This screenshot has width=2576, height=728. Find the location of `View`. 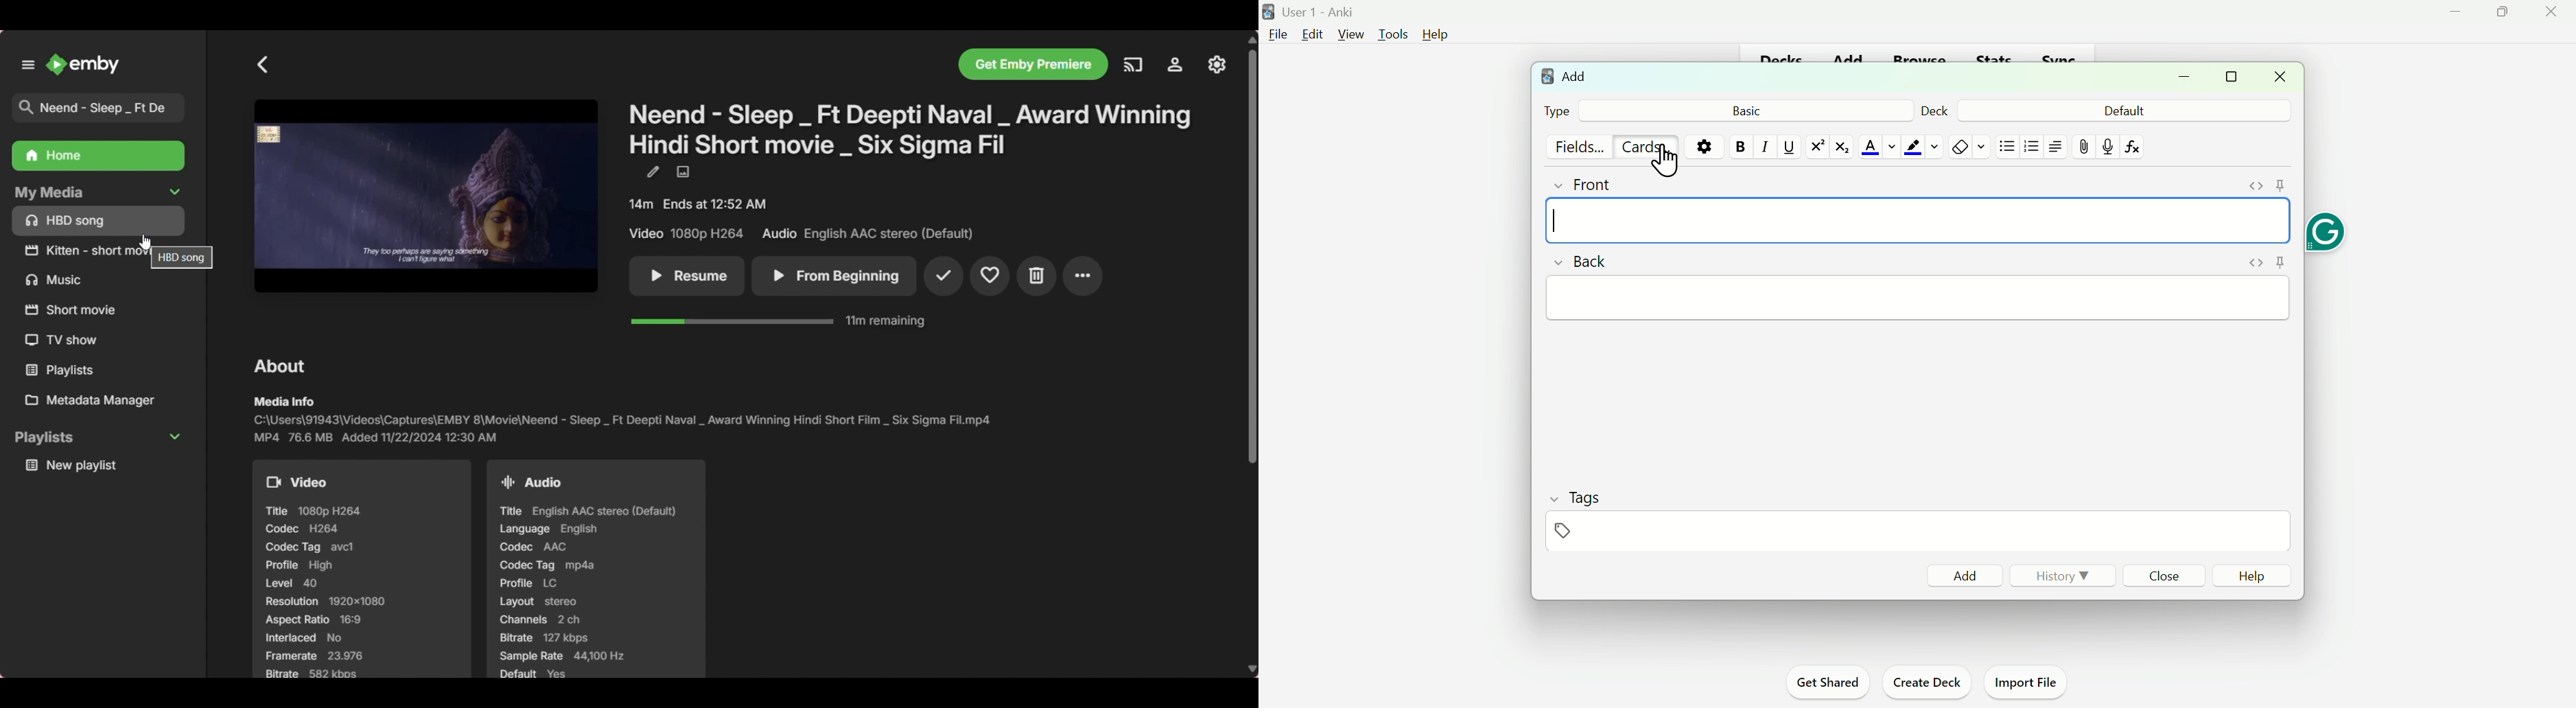

View is located at coordinates (1351, 34).